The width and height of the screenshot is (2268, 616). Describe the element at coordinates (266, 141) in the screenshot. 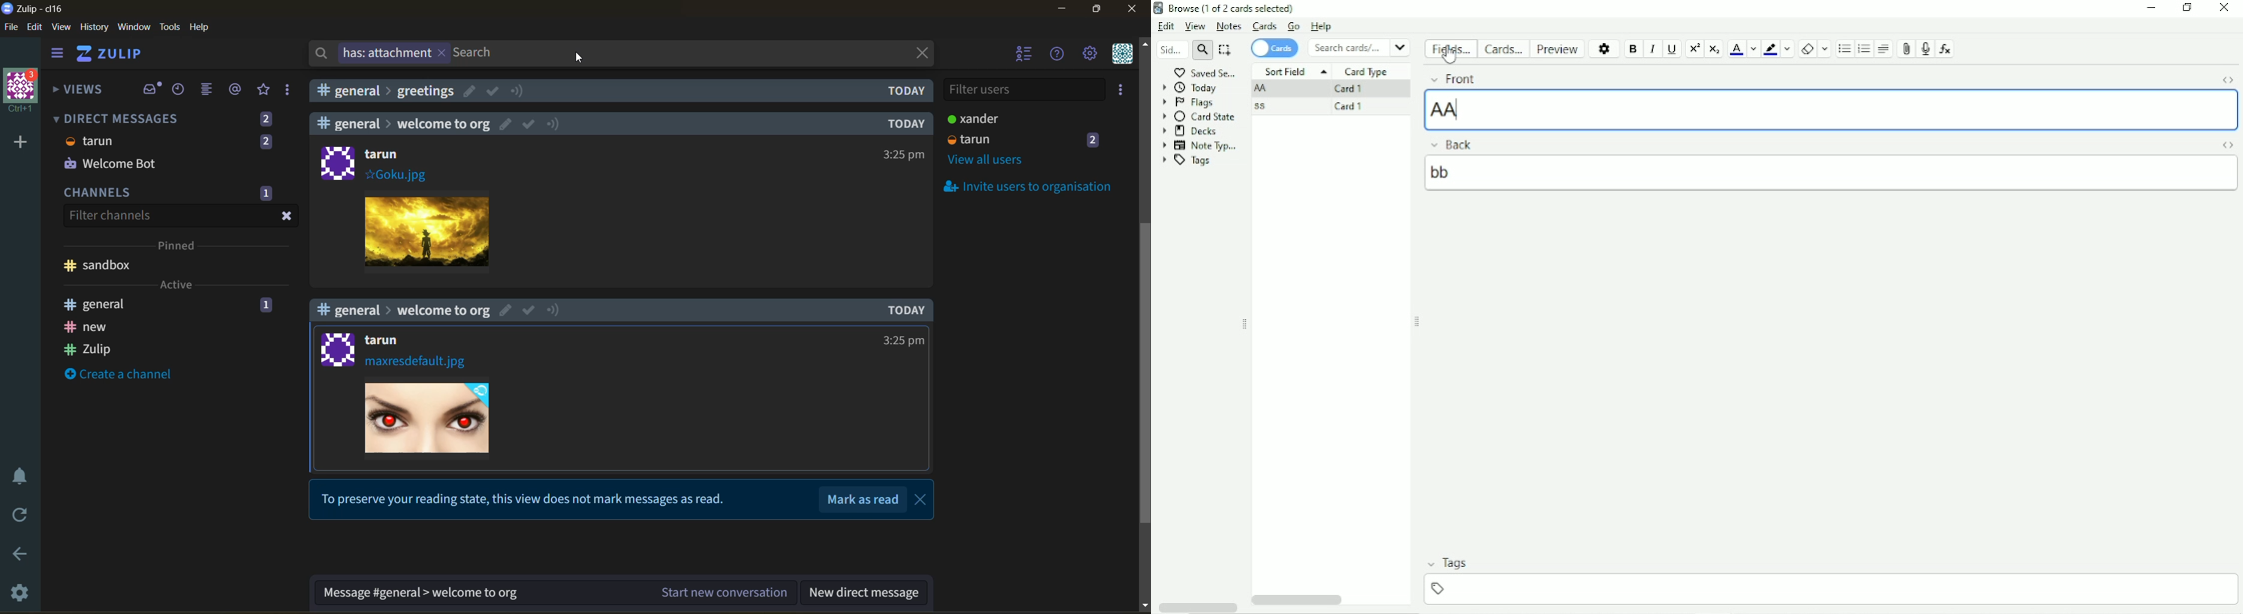

I see `2` at that location.